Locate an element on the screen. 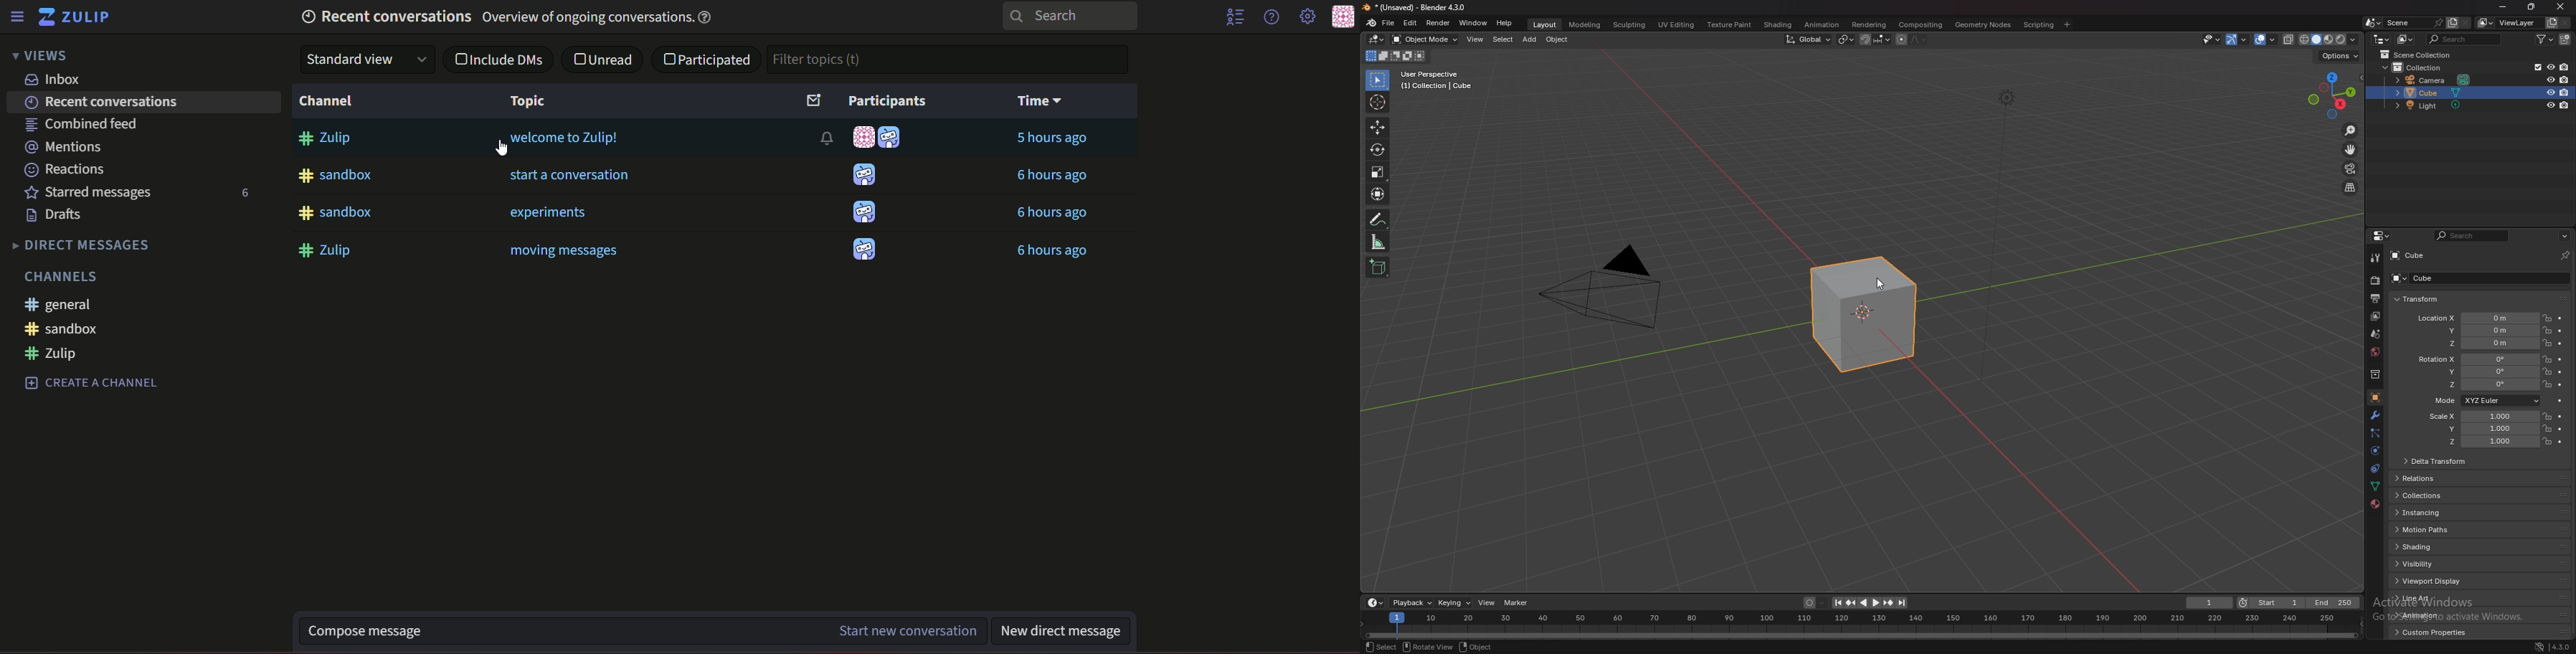 This screenshot has width=2576, height=672. transform pivot point is located at coordinates (1846, 39).